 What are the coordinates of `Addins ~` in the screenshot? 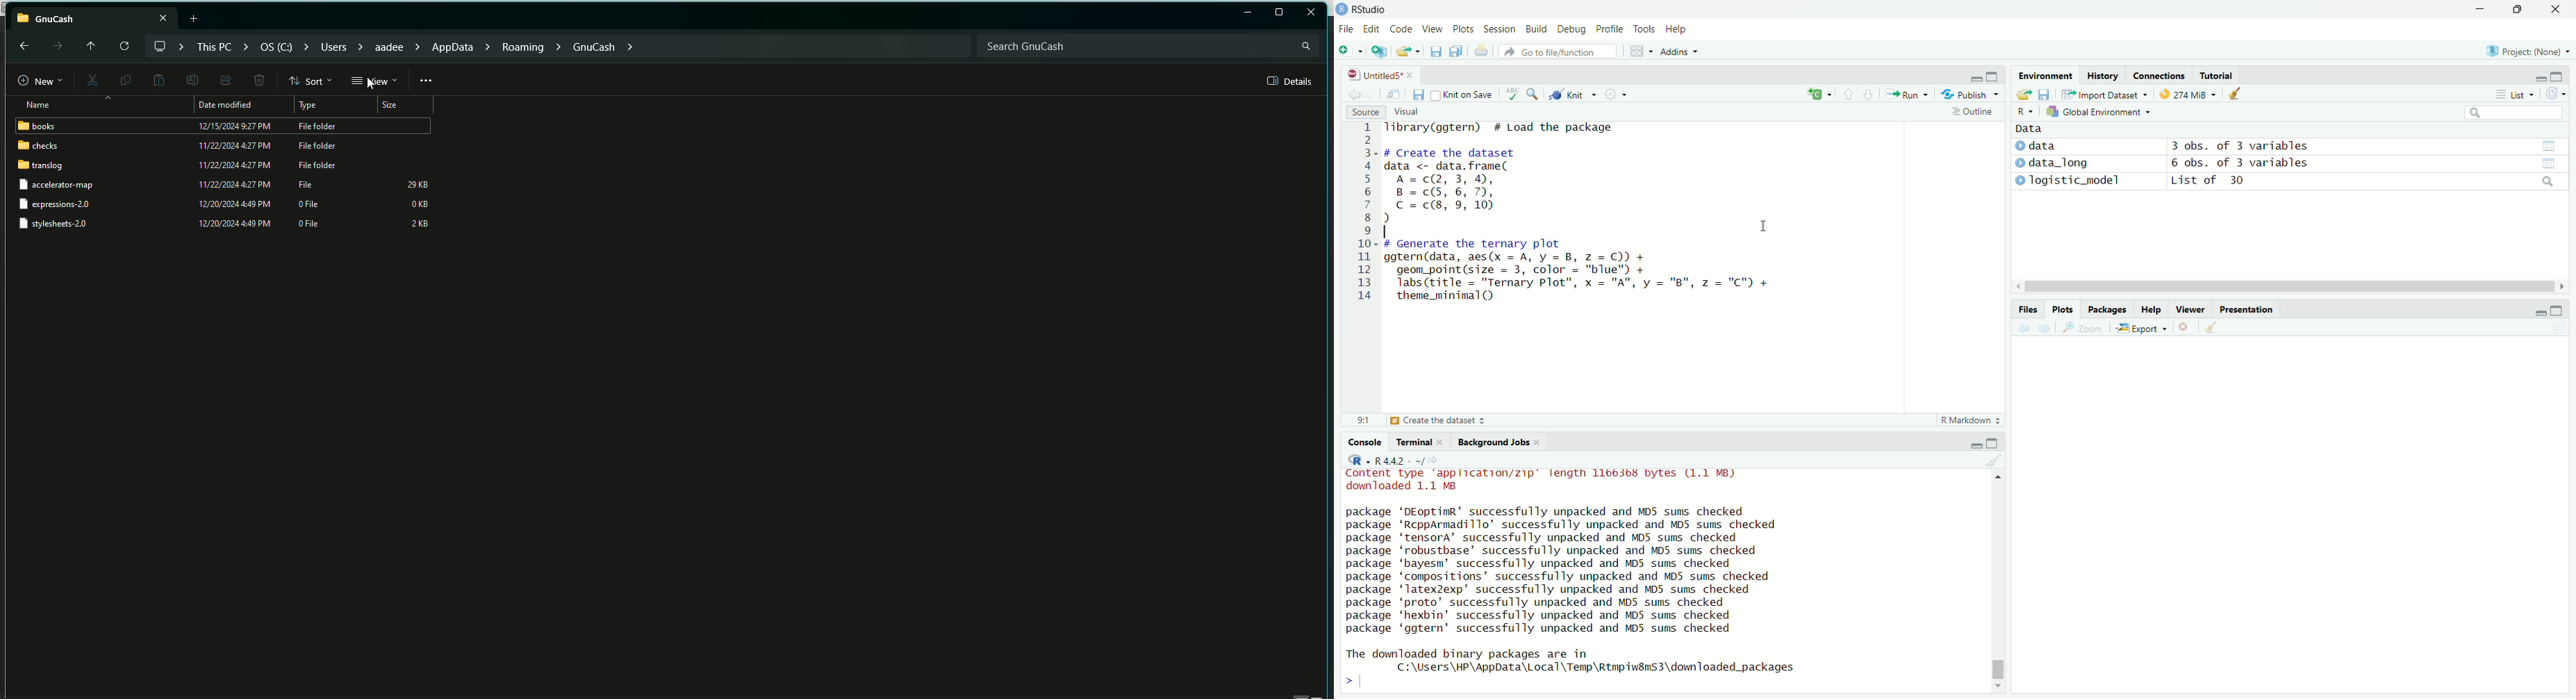 It's located at (1677, 52).